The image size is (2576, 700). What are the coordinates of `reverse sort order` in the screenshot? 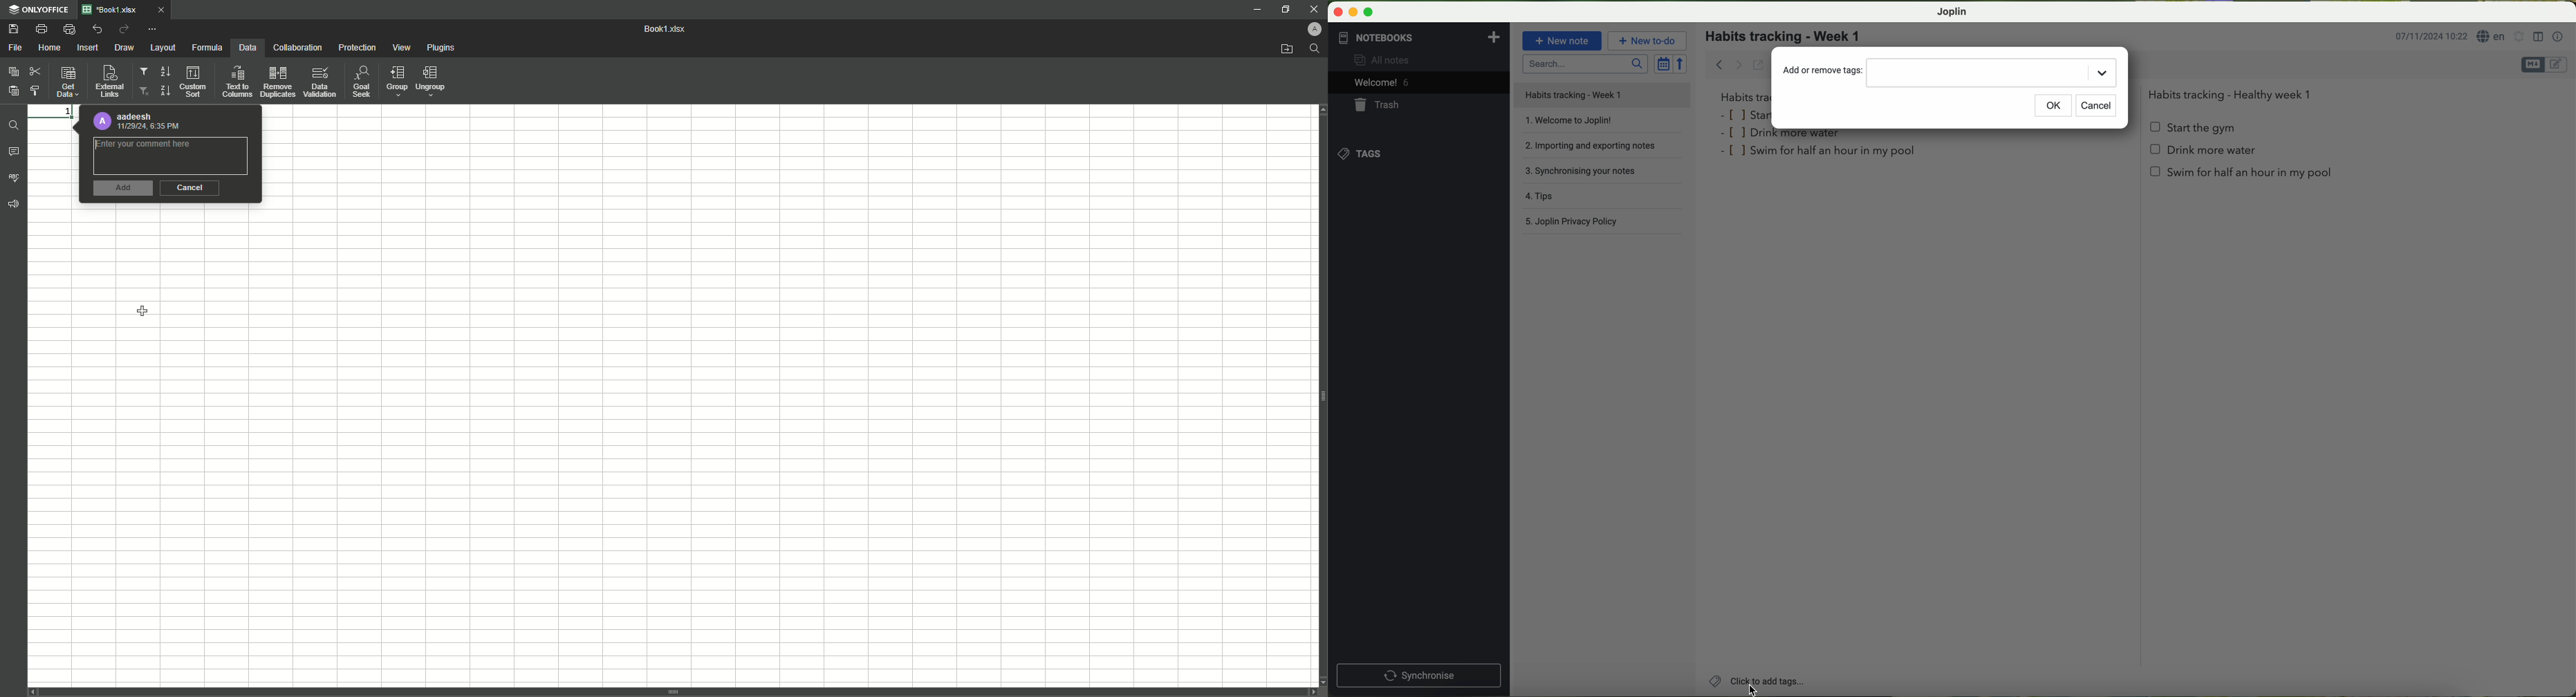 It's located at (1681, 63).